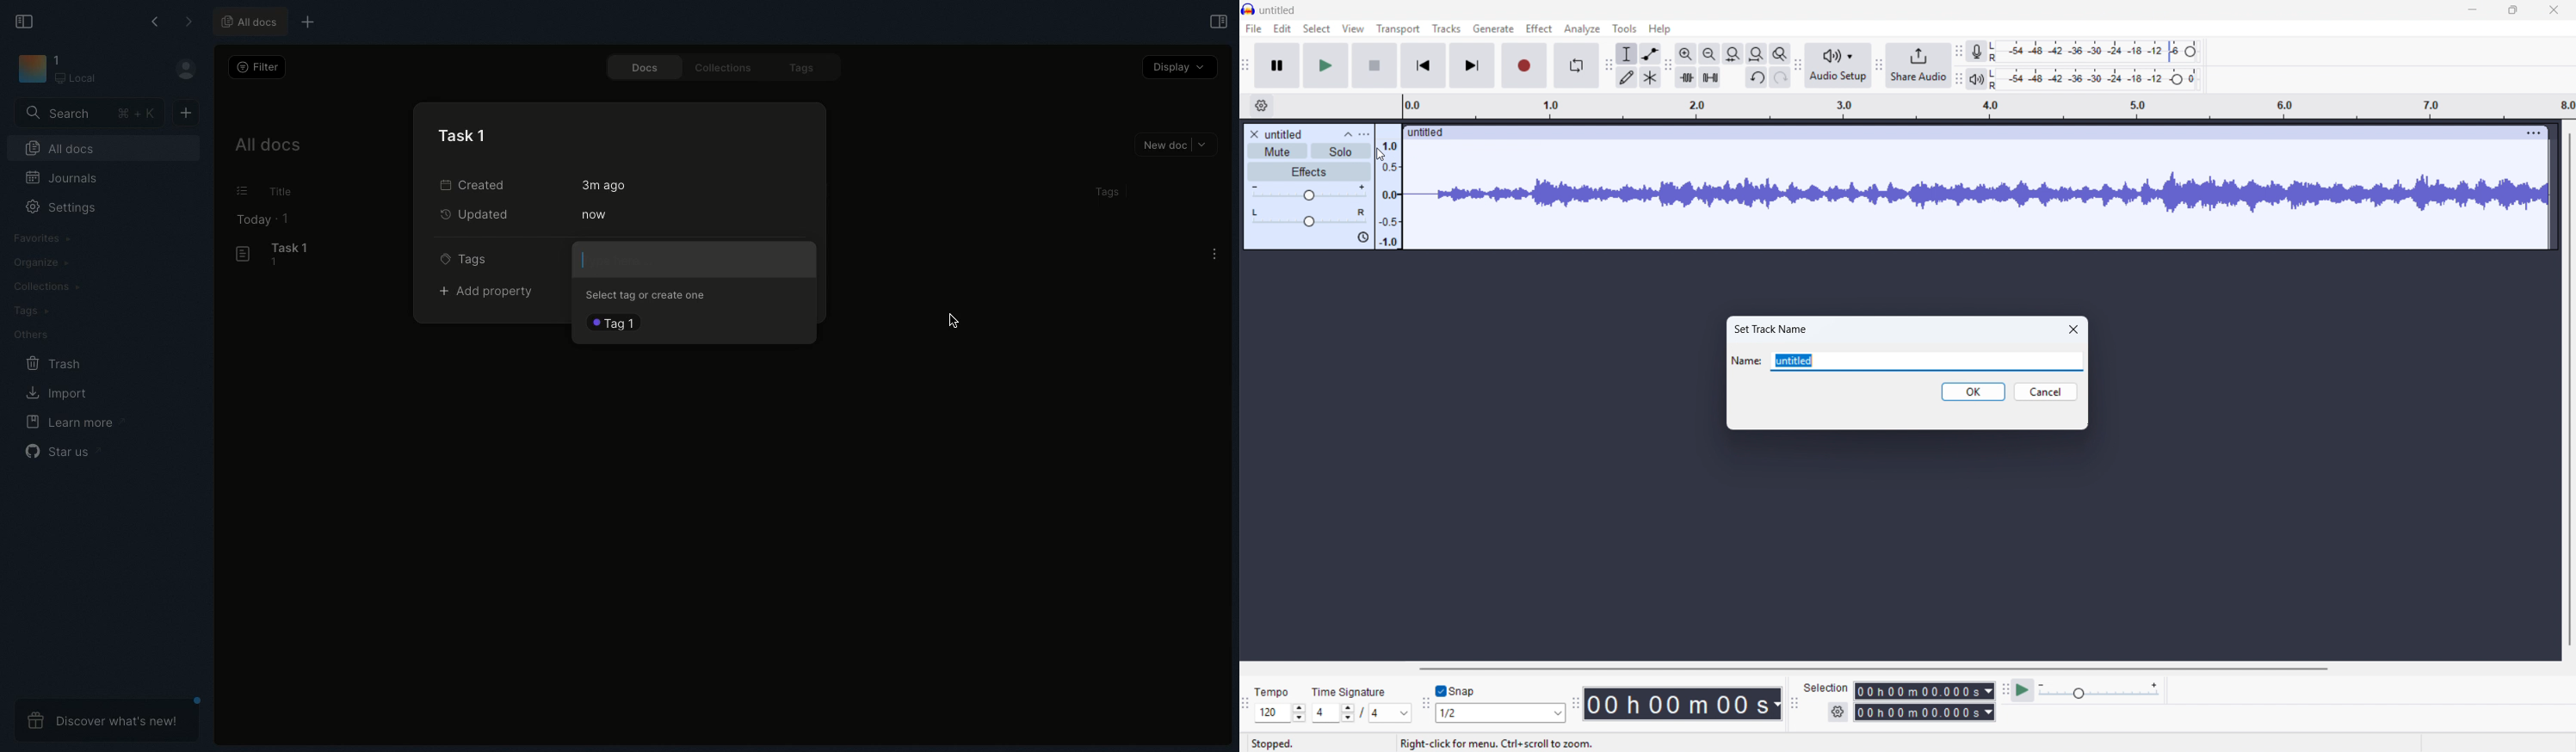 This screenshot has width=2576, height=756. I want to click on Envelope tool , so click(1650, 53).